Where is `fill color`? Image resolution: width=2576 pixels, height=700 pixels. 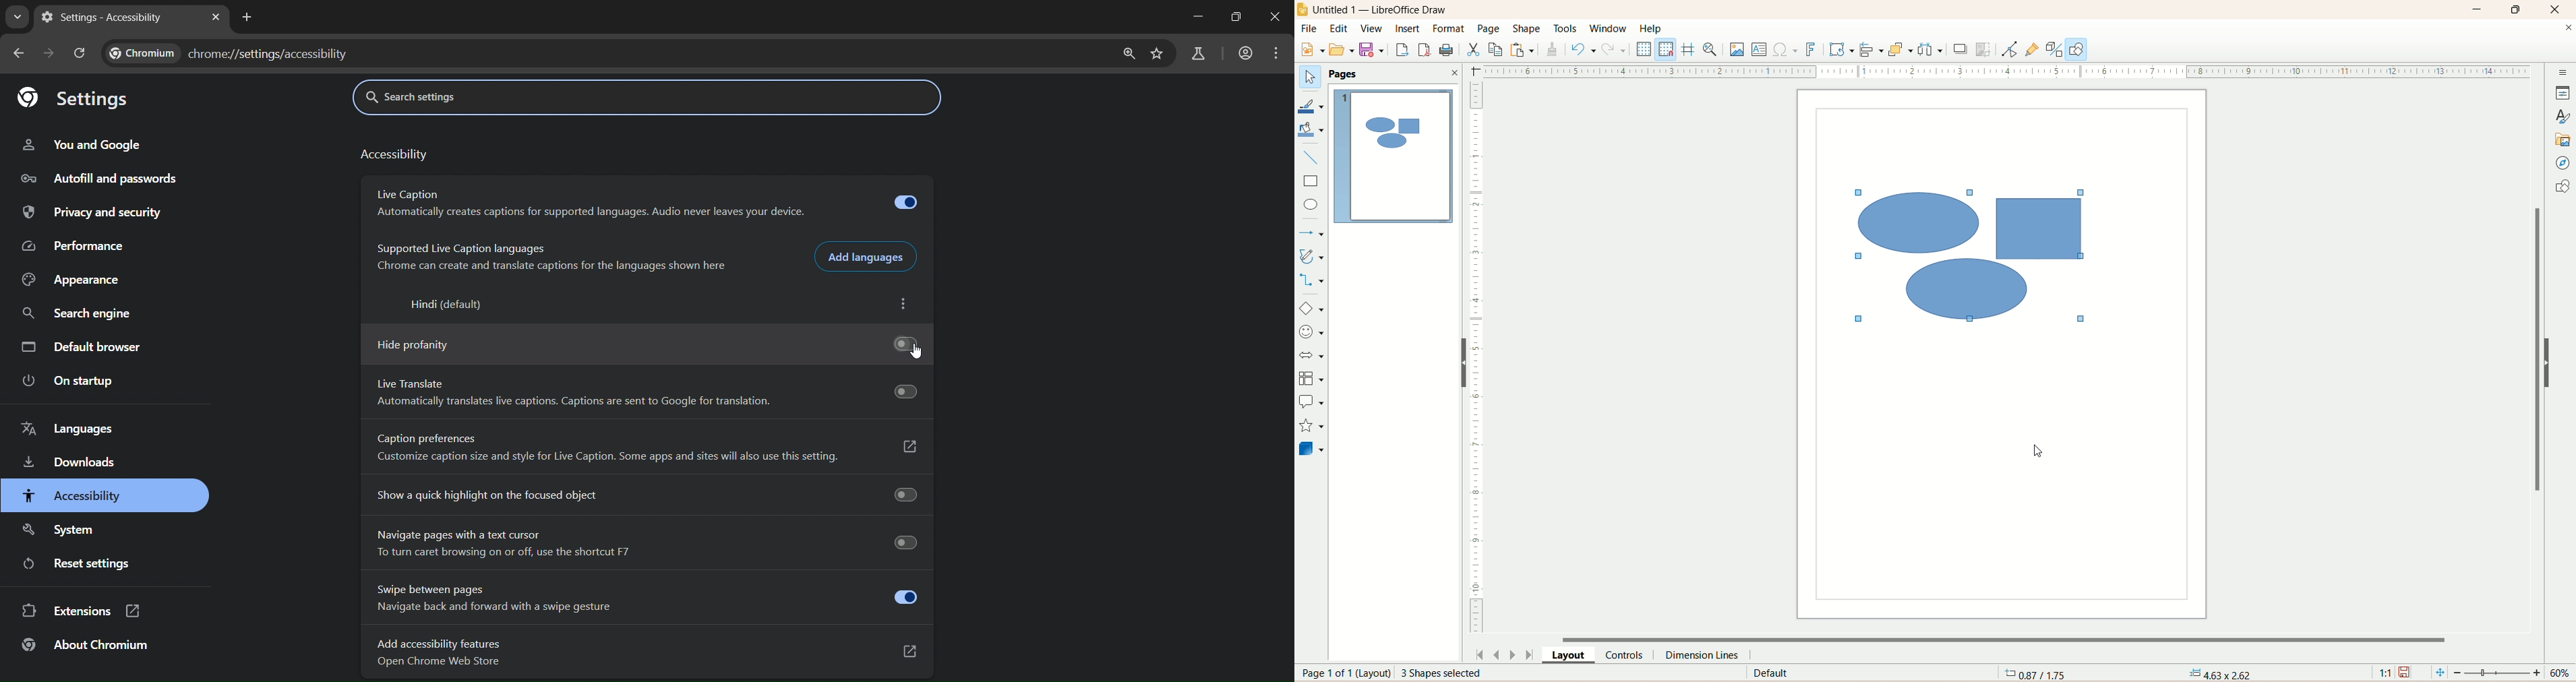
fill color is located at coordinates (1313, 130).